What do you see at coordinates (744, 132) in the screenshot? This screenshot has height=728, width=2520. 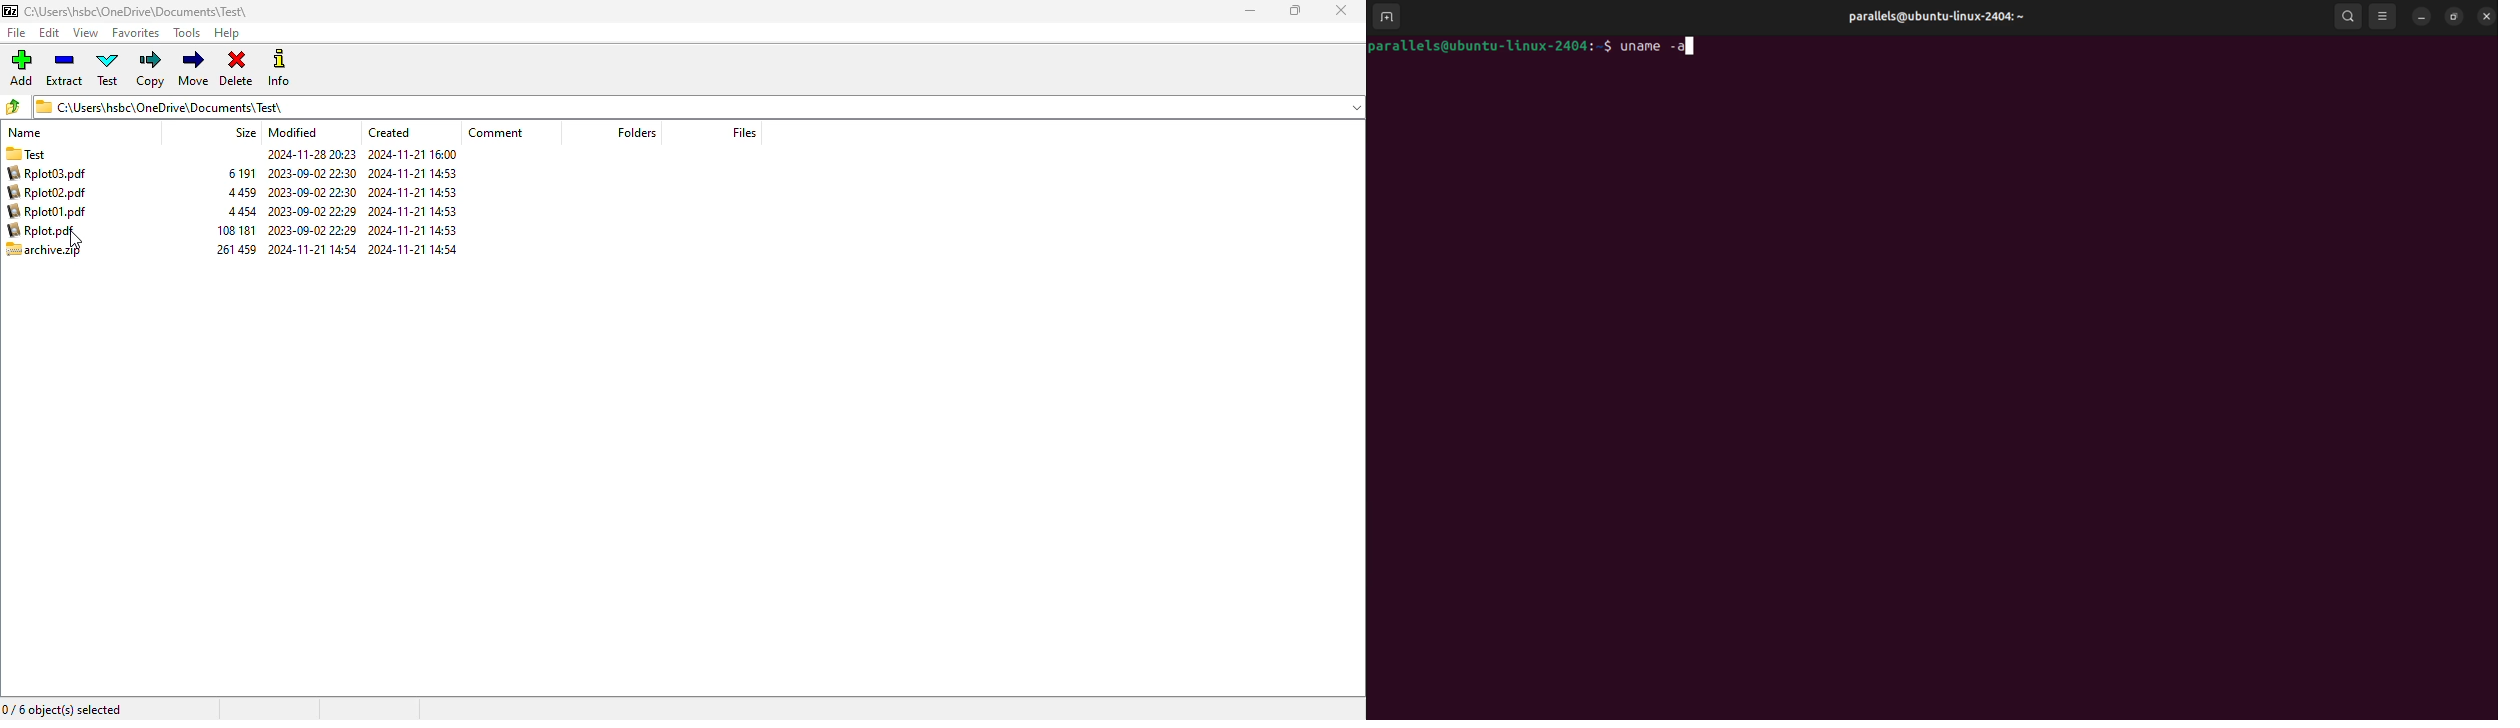 I see `files` at bounding box center [744, 132].